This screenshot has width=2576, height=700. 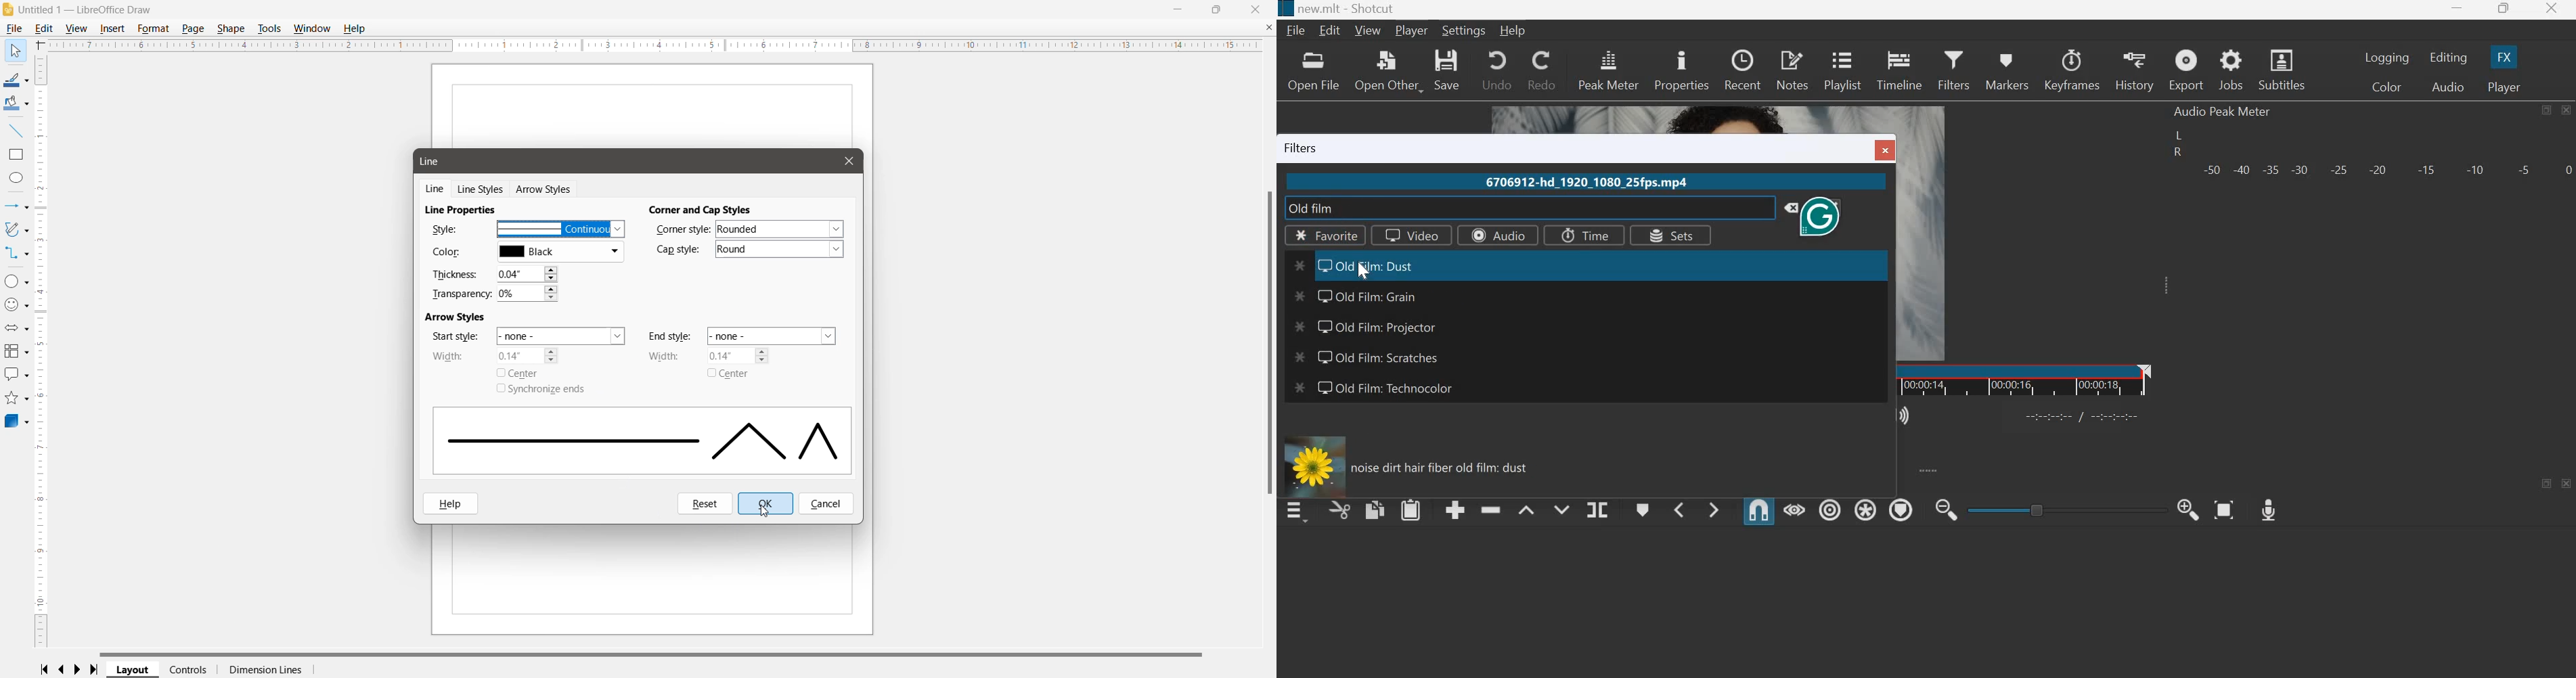 What do you see at coordinates (2133, 70) in the screenshot?
I see `history` at bounding box center [2133, 70].